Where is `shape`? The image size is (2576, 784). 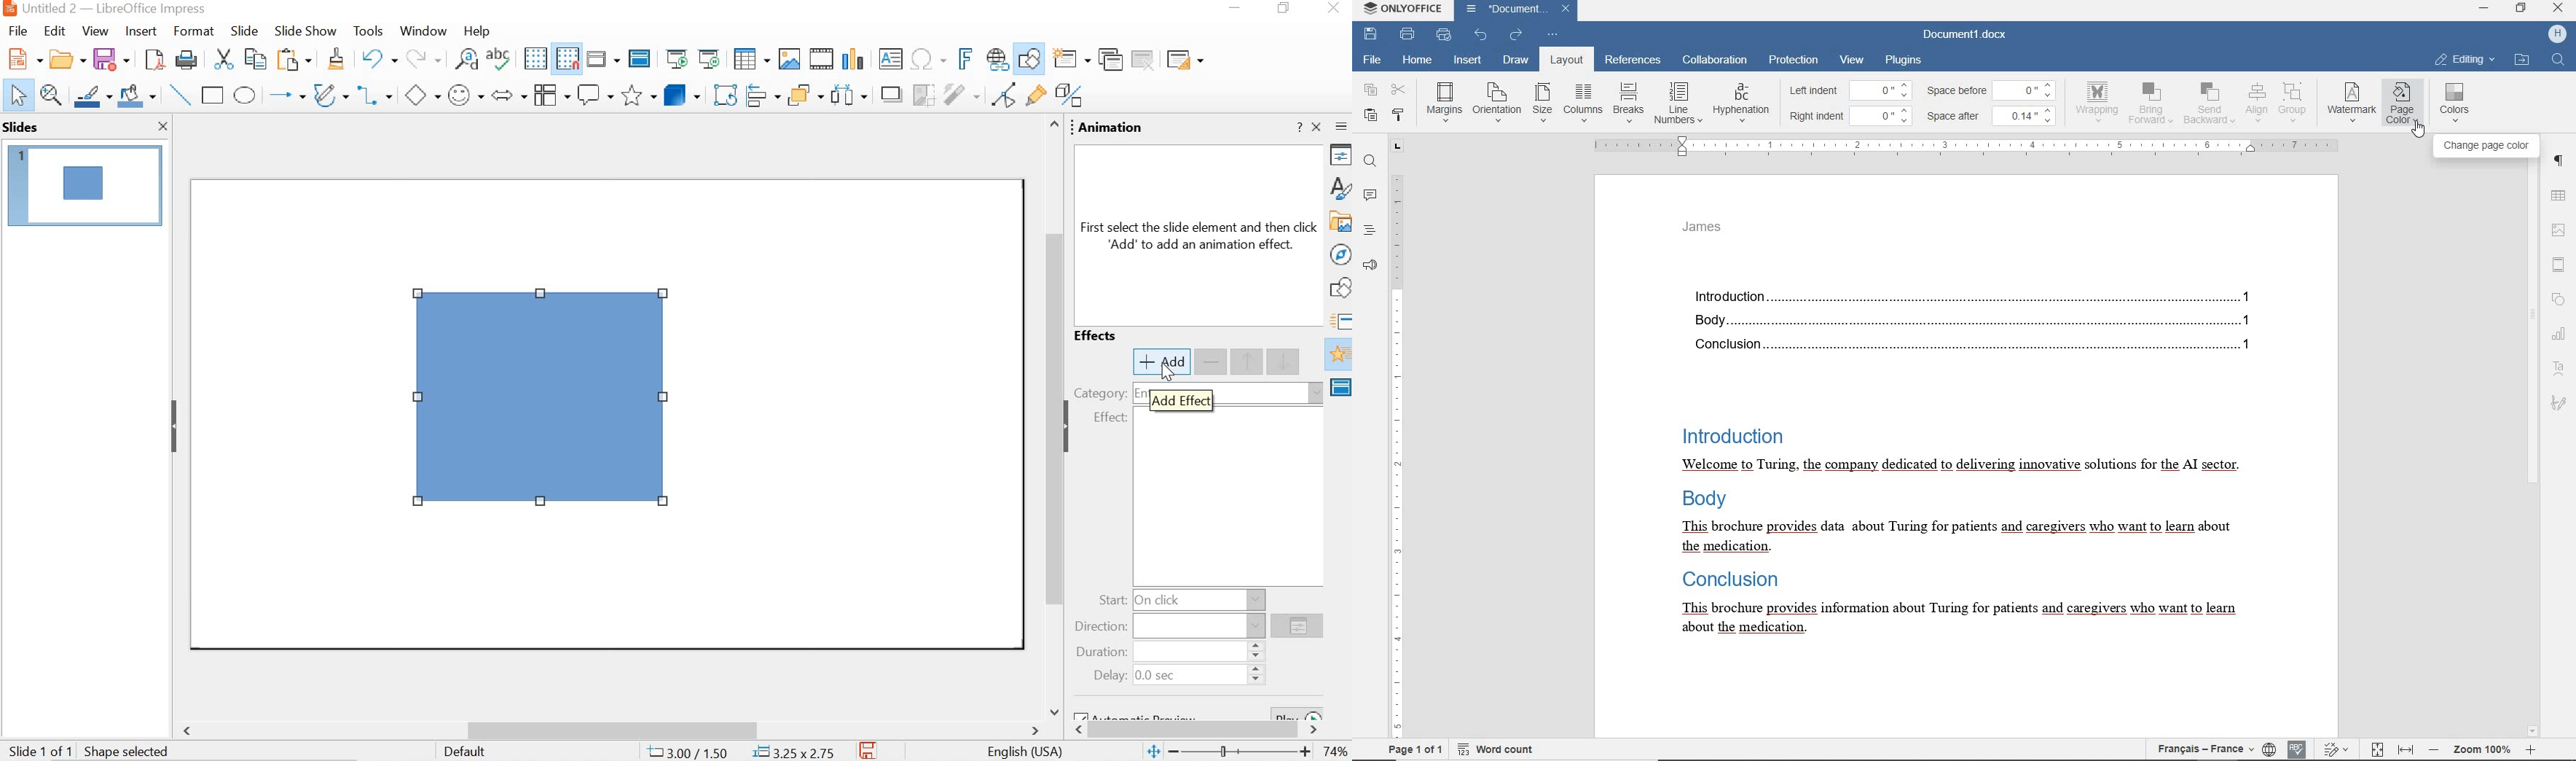 shape is located at coordinates (545, 402).